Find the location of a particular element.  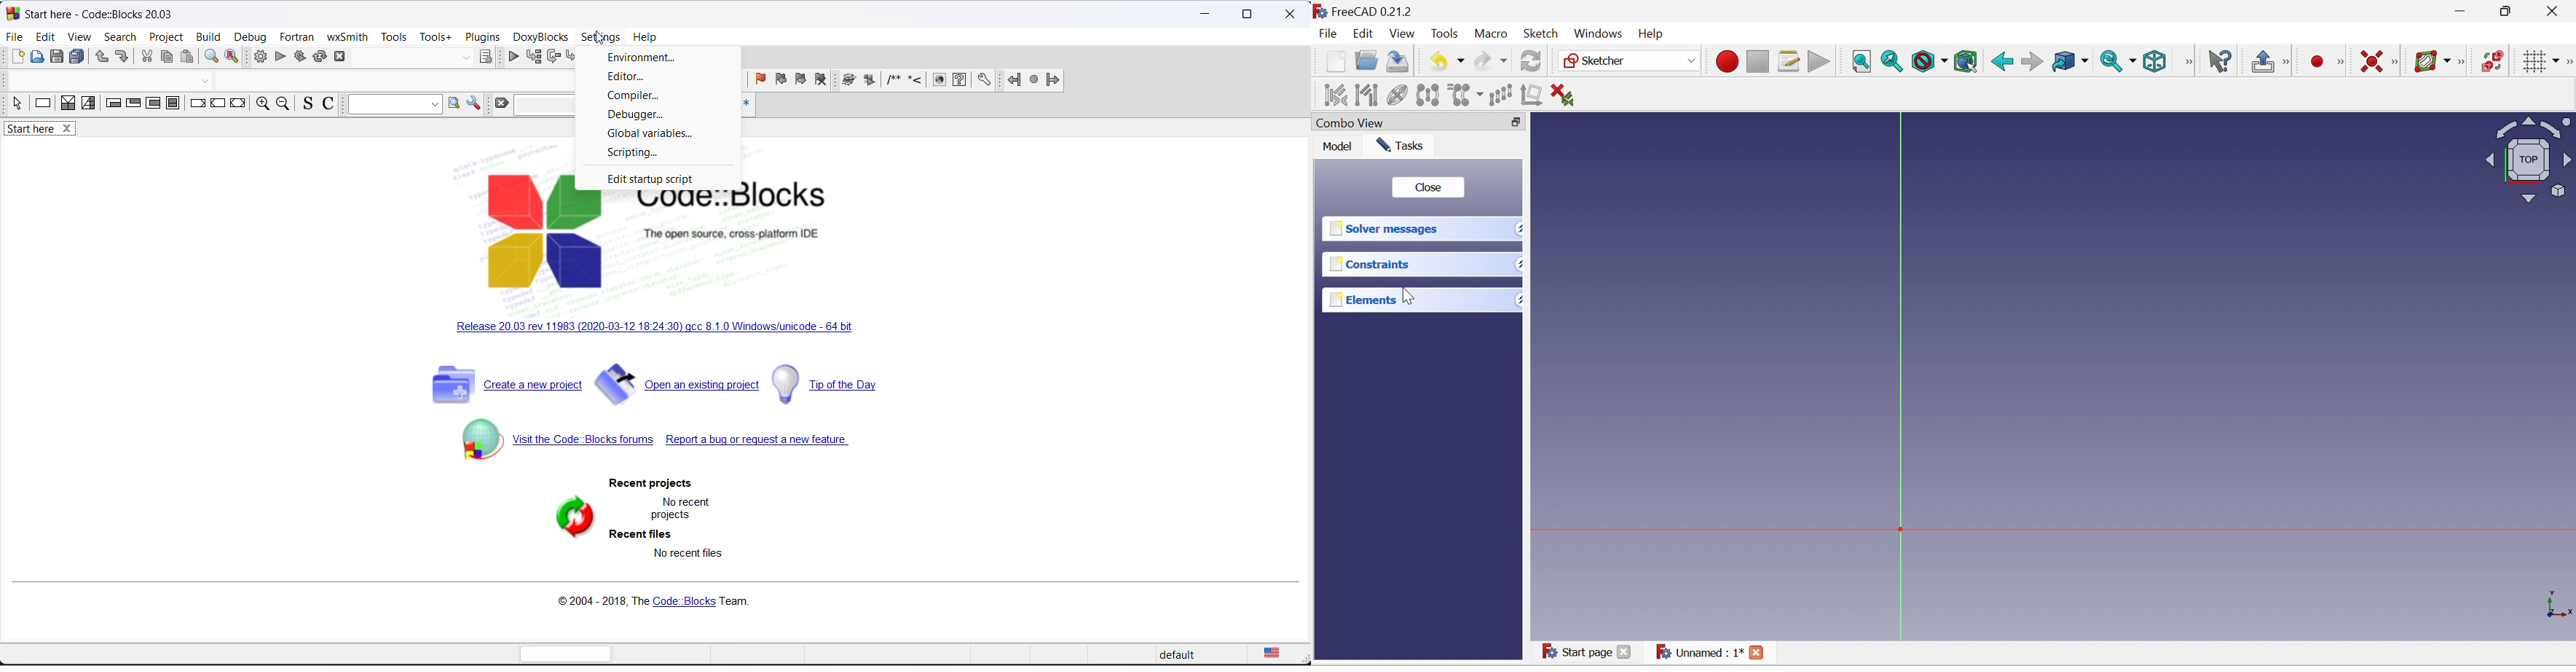

toggle comments is located at coordinates (328, 104).